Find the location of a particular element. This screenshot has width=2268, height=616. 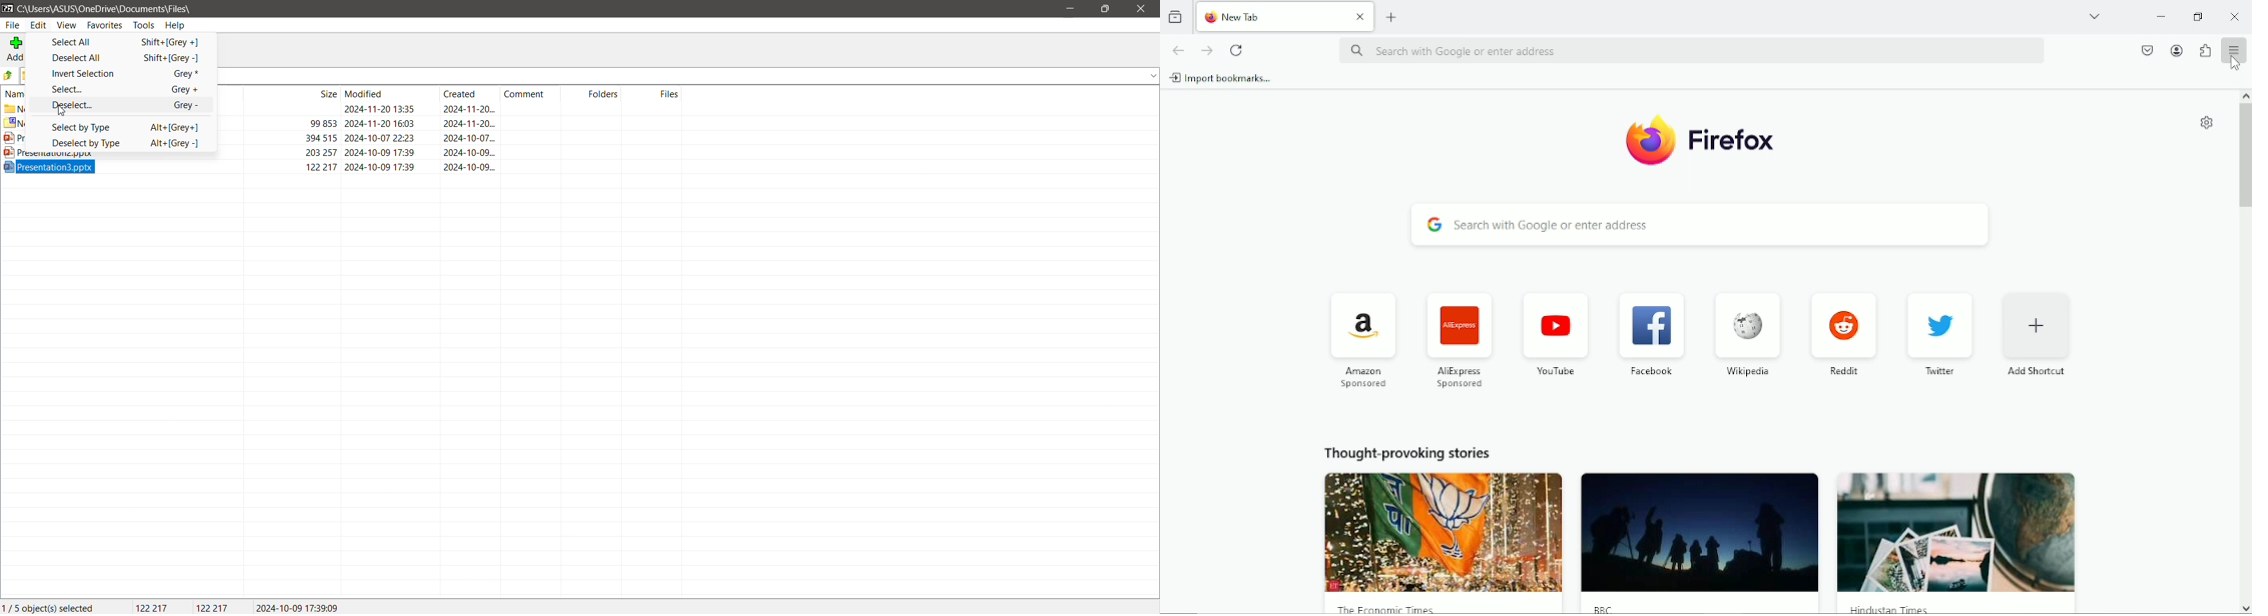

Files Created Date is located at coordinates (471, 94).